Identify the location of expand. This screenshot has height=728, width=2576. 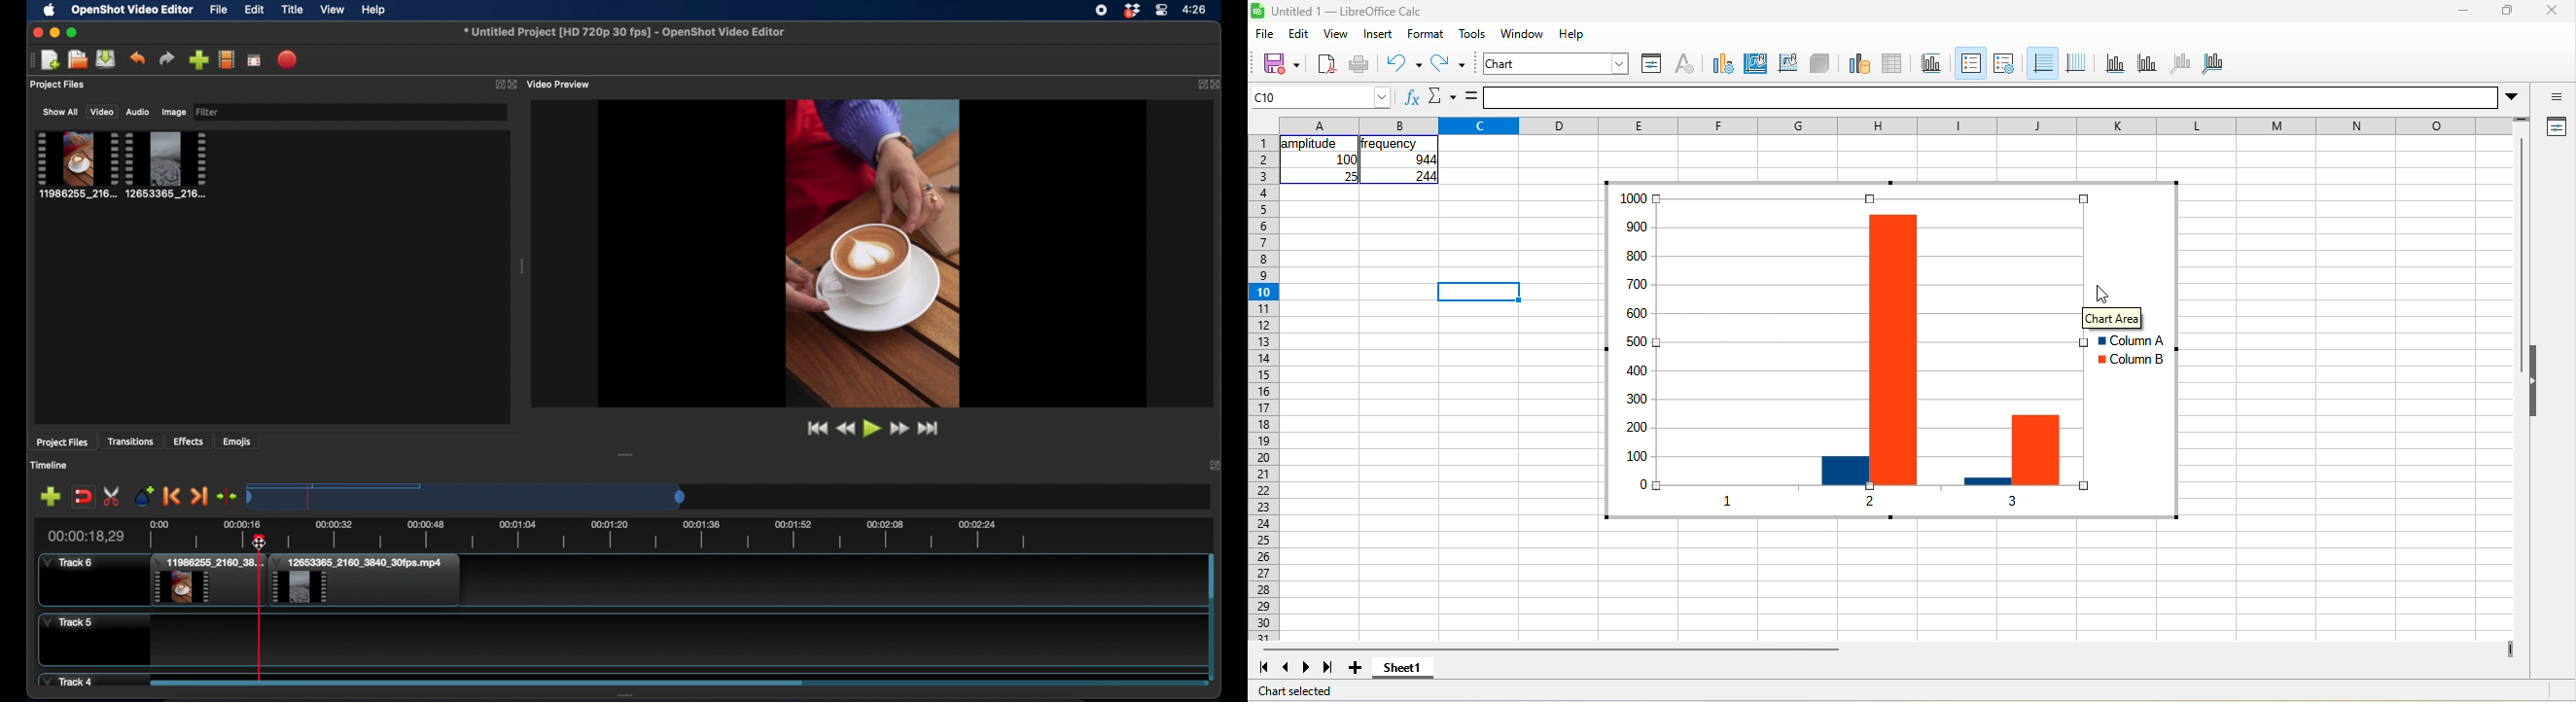
(498, 84).